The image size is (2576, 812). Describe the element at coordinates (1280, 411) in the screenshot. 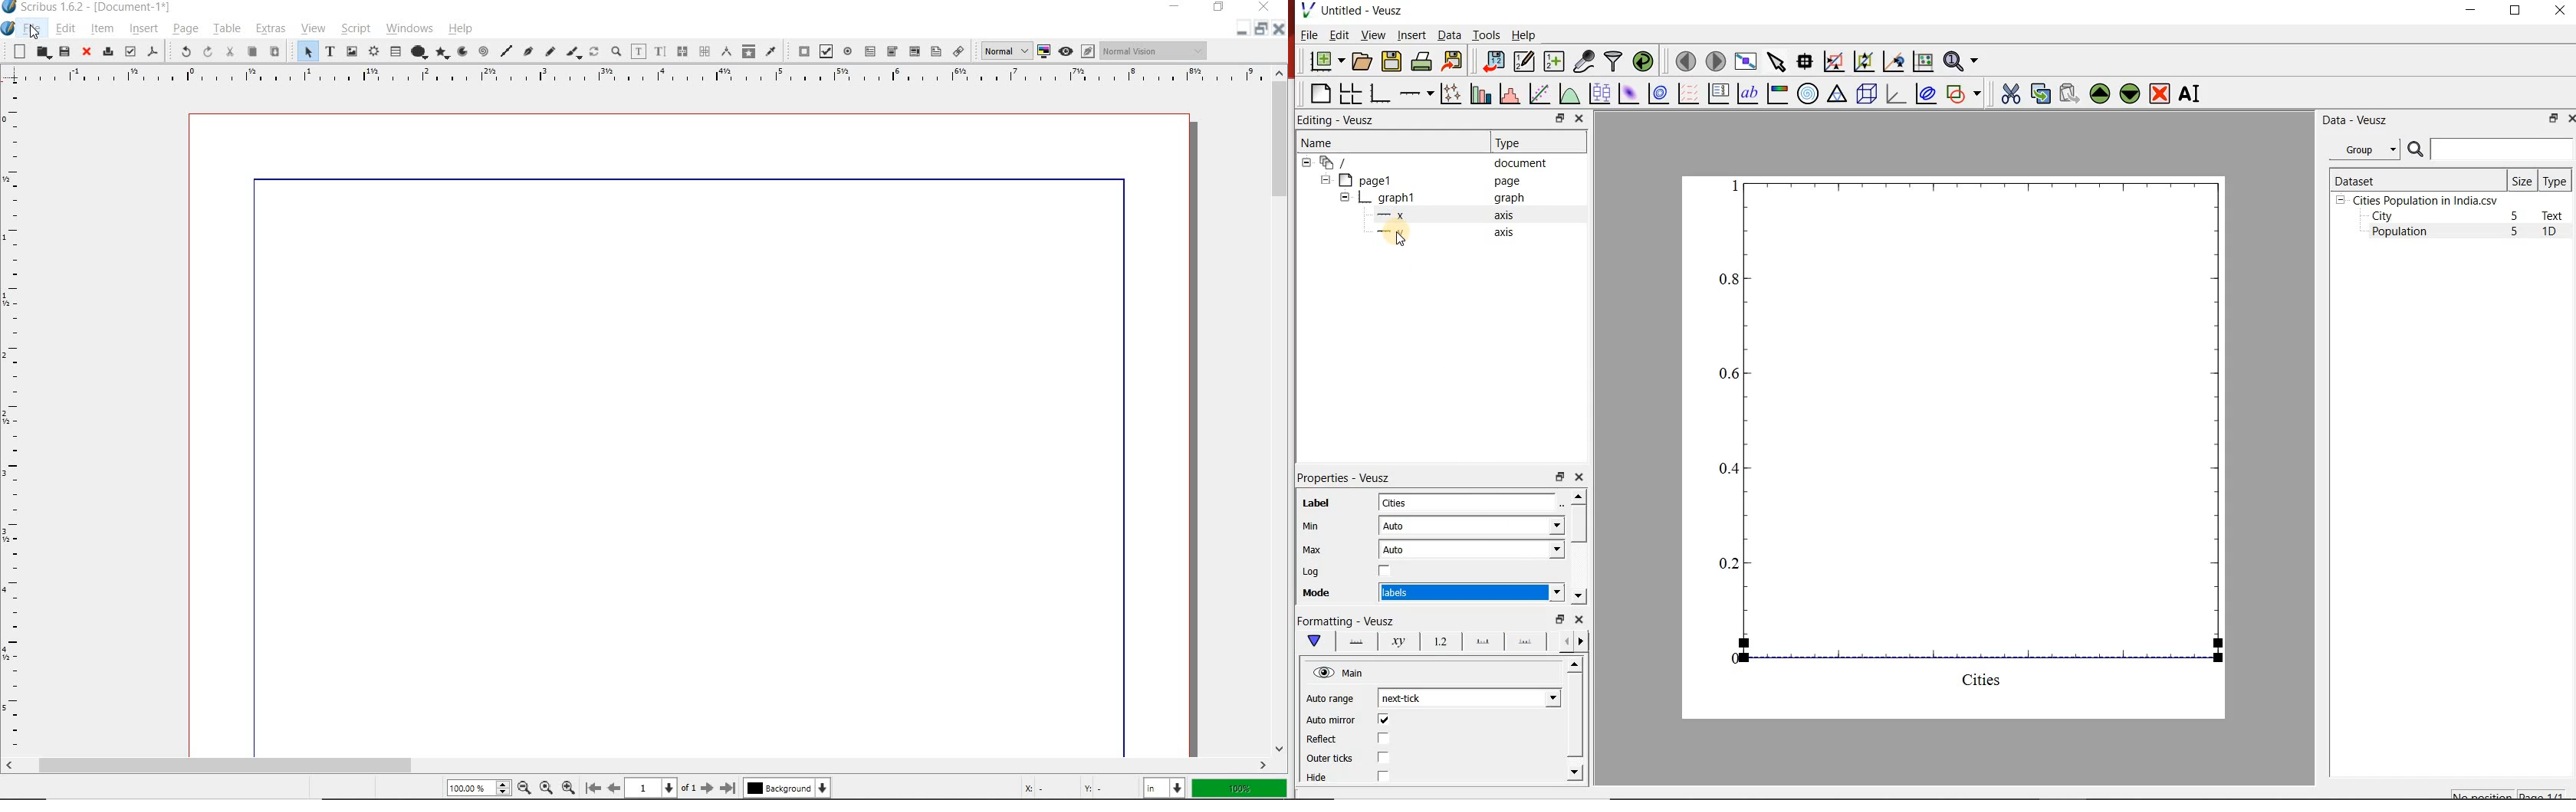

I see `scrollbar` at that location.